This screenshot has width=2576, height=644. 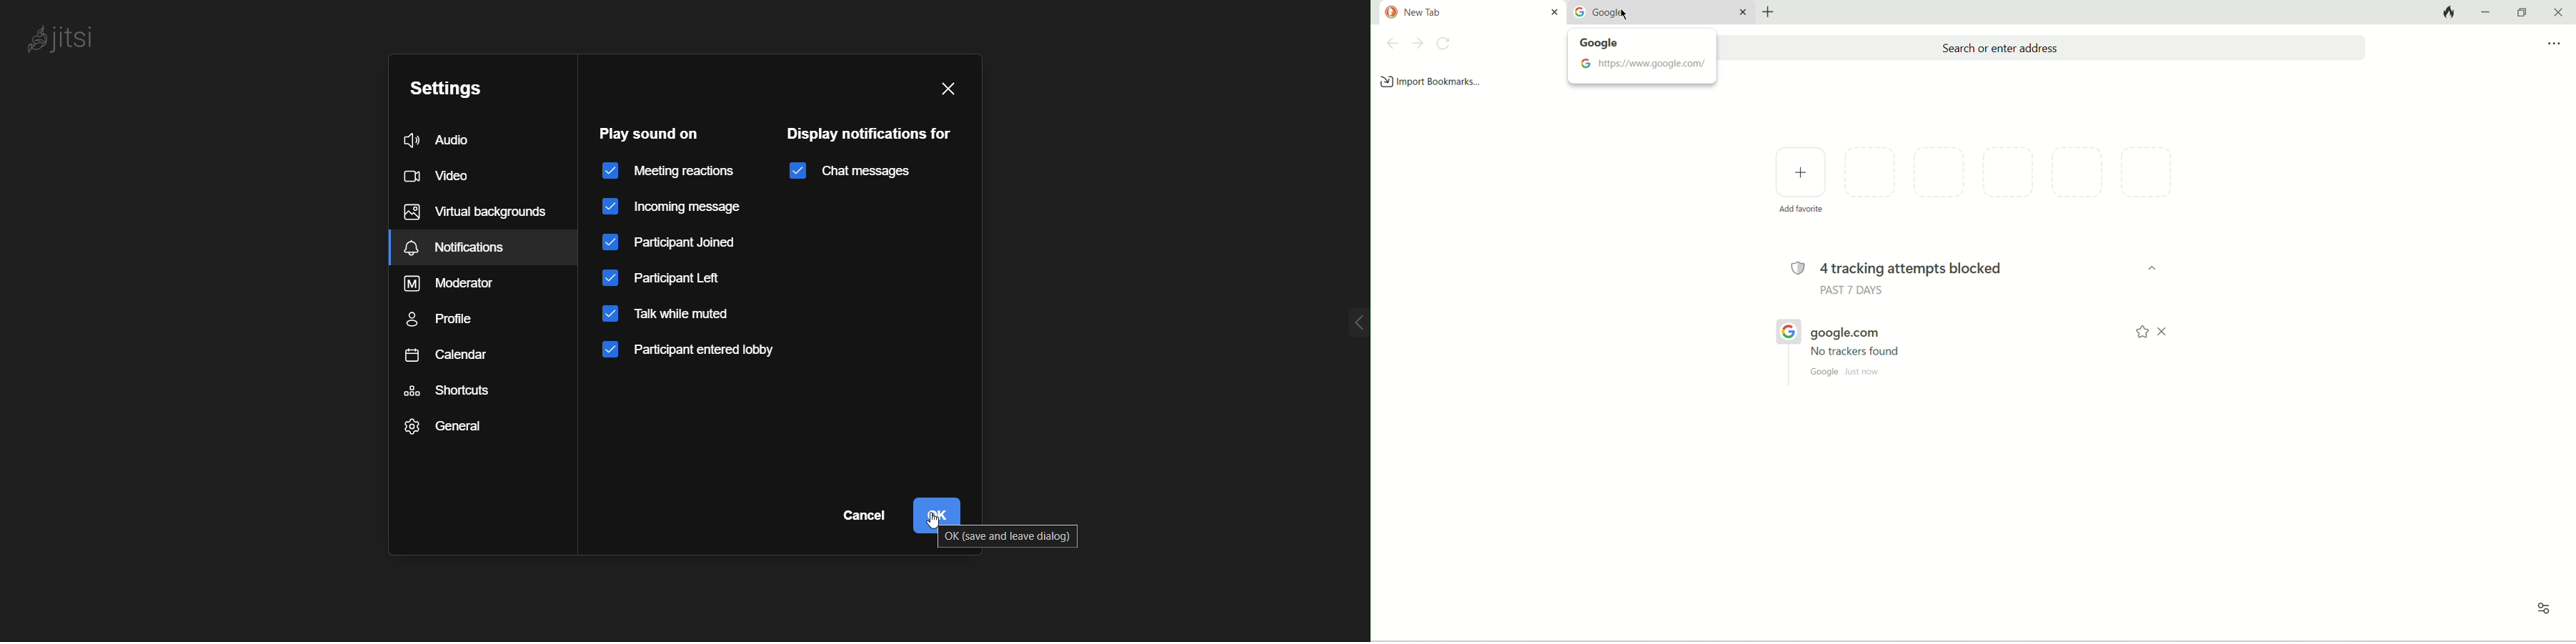 What do you see at coordinates (1447, 45) in the screenshot?
I see `refresh` at bounding box center [1447, 45].